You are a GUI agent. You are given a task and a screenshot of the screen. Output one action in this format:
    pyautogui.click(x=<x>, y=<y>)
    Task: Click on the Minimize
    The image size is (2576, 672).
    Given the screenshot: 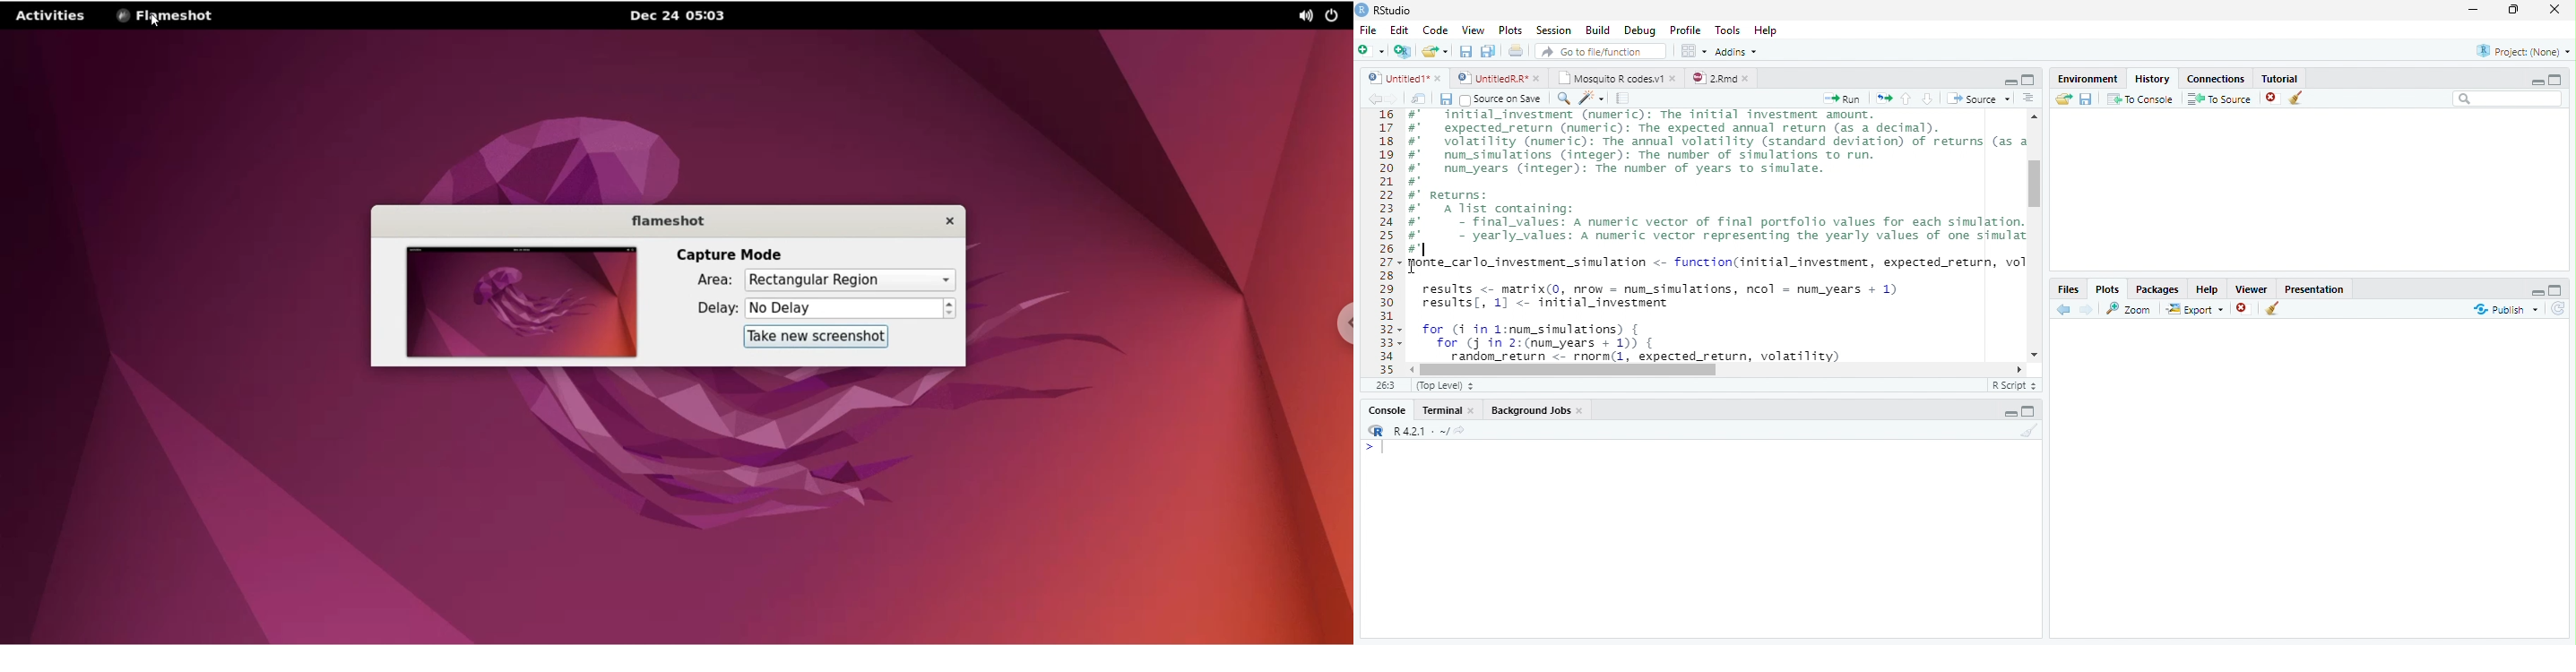 What is the action you would take?
    pyautogui.click(x=2477, y=11)
    